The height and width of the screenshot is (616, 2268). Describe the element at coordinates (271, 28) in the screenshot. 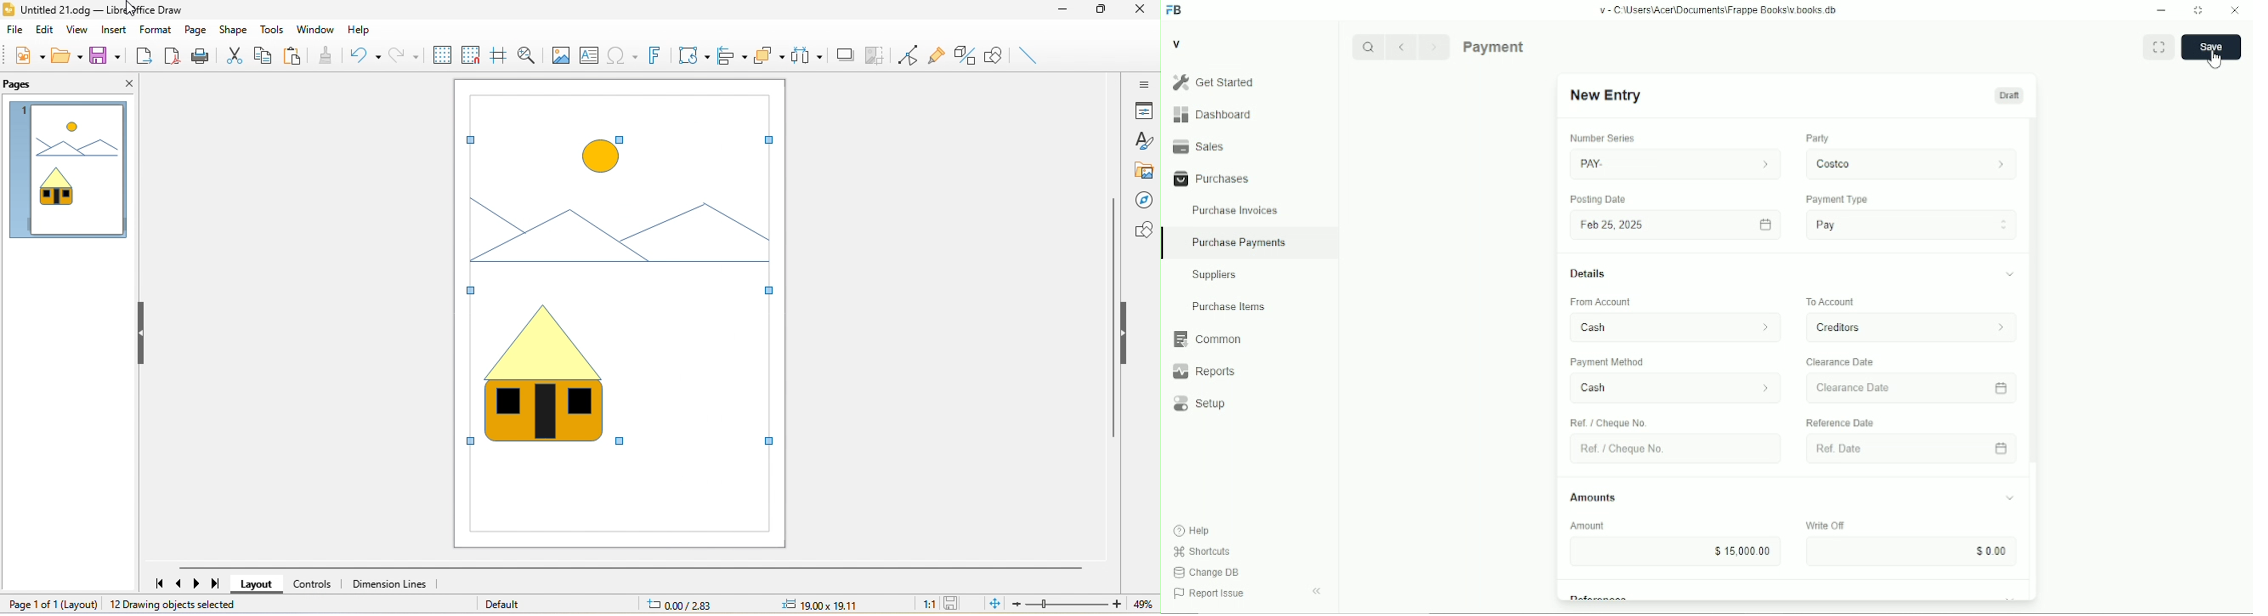

I see `tools` at that location.